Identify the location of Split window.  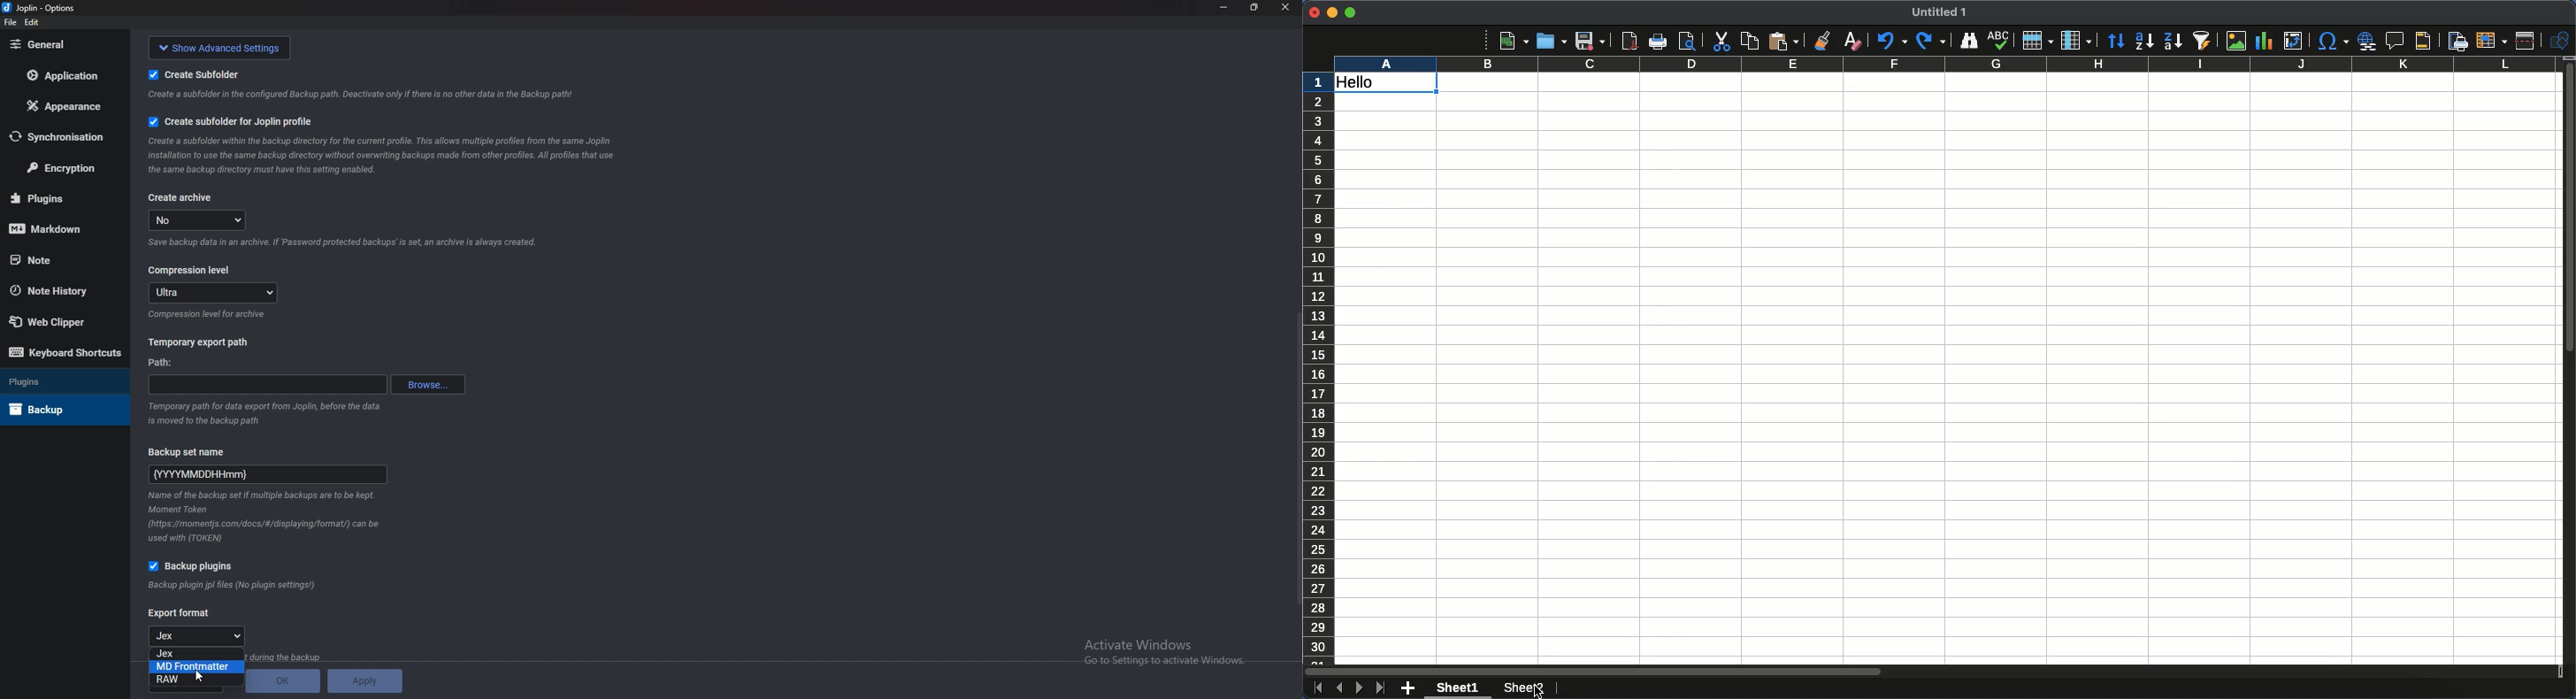
(2529, 41).